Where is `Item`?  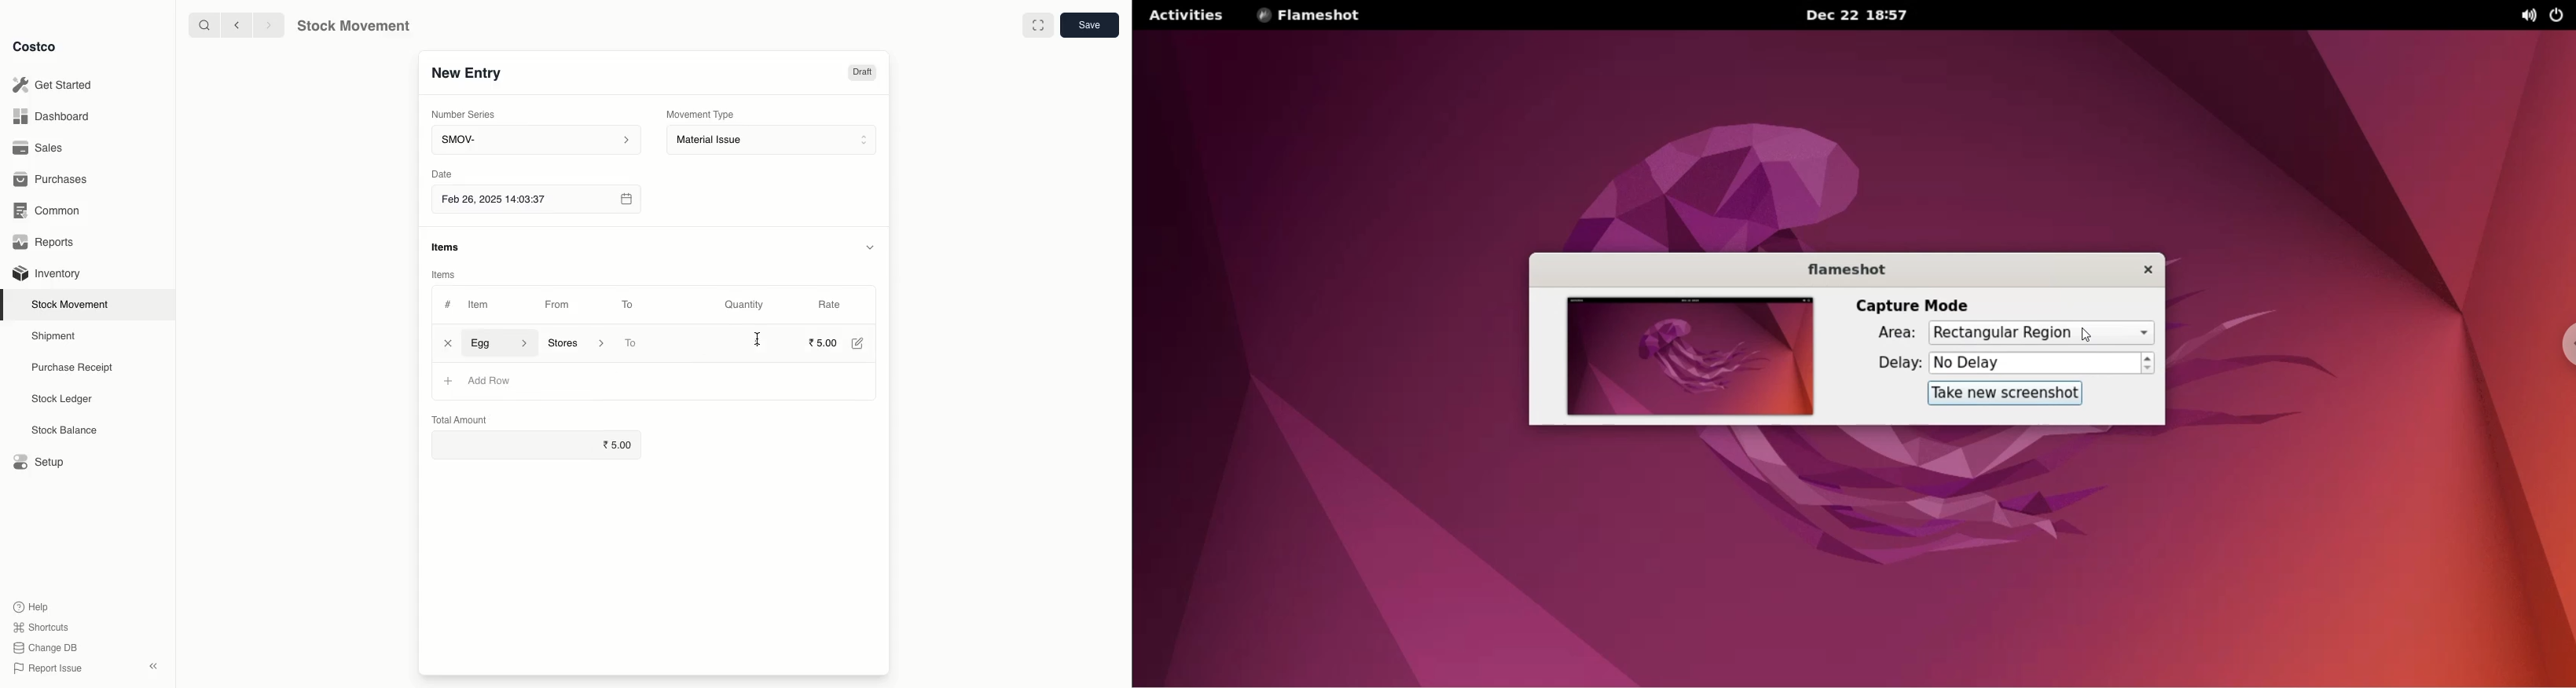
Item is located at coordinates (486, 304).